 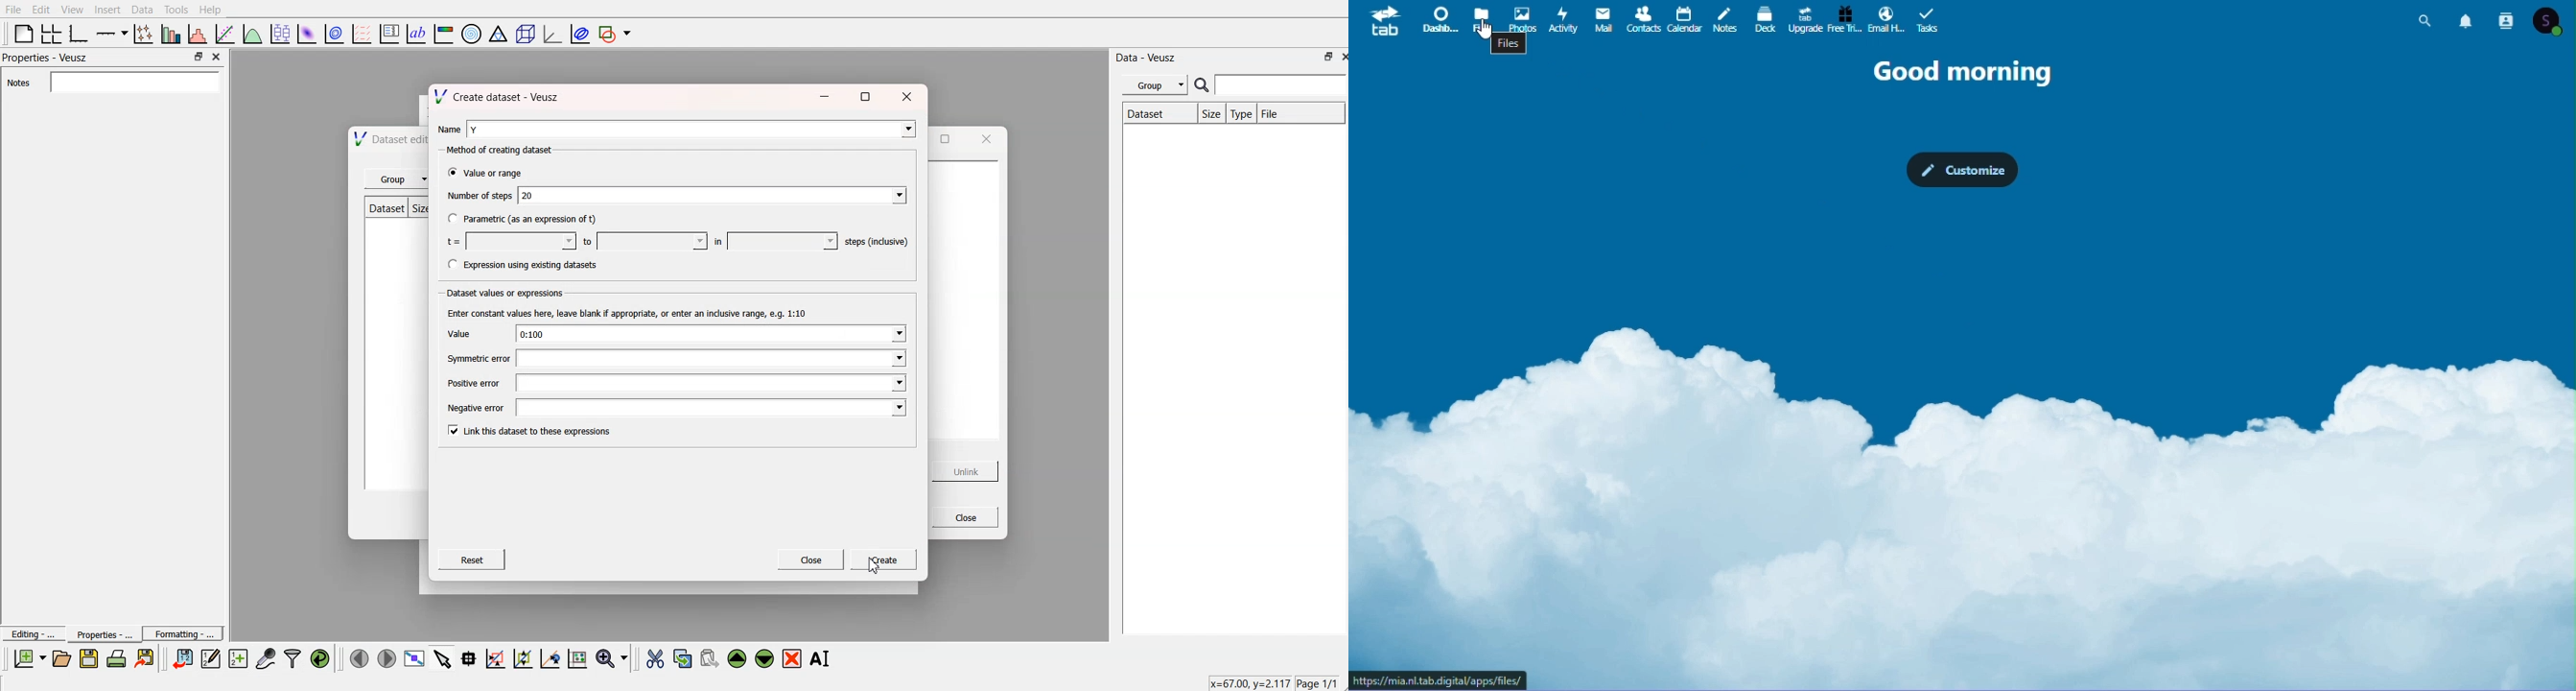 What do you see at coordinates (1155, 114) in the screenshot?
I see `Dataset` at bounding box center [1155, 114].